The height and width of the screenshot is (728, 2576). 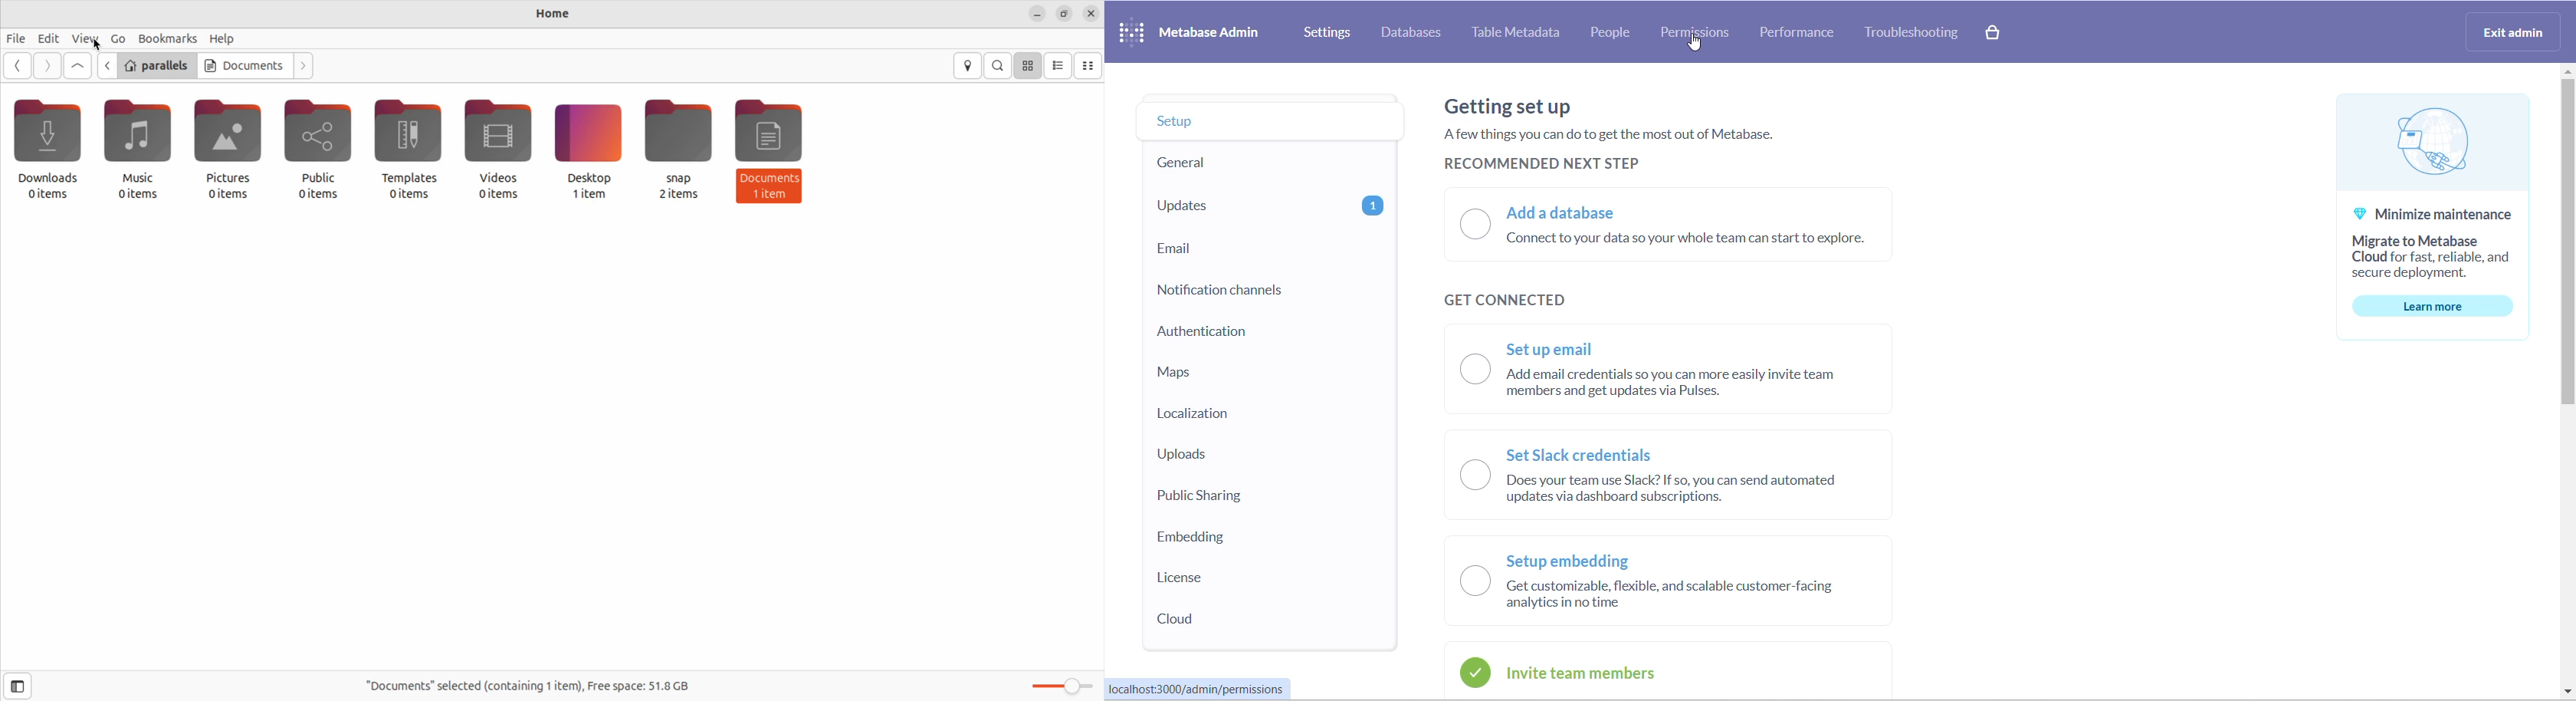 I want to click on learn more button, so click(x=2444, y=306).